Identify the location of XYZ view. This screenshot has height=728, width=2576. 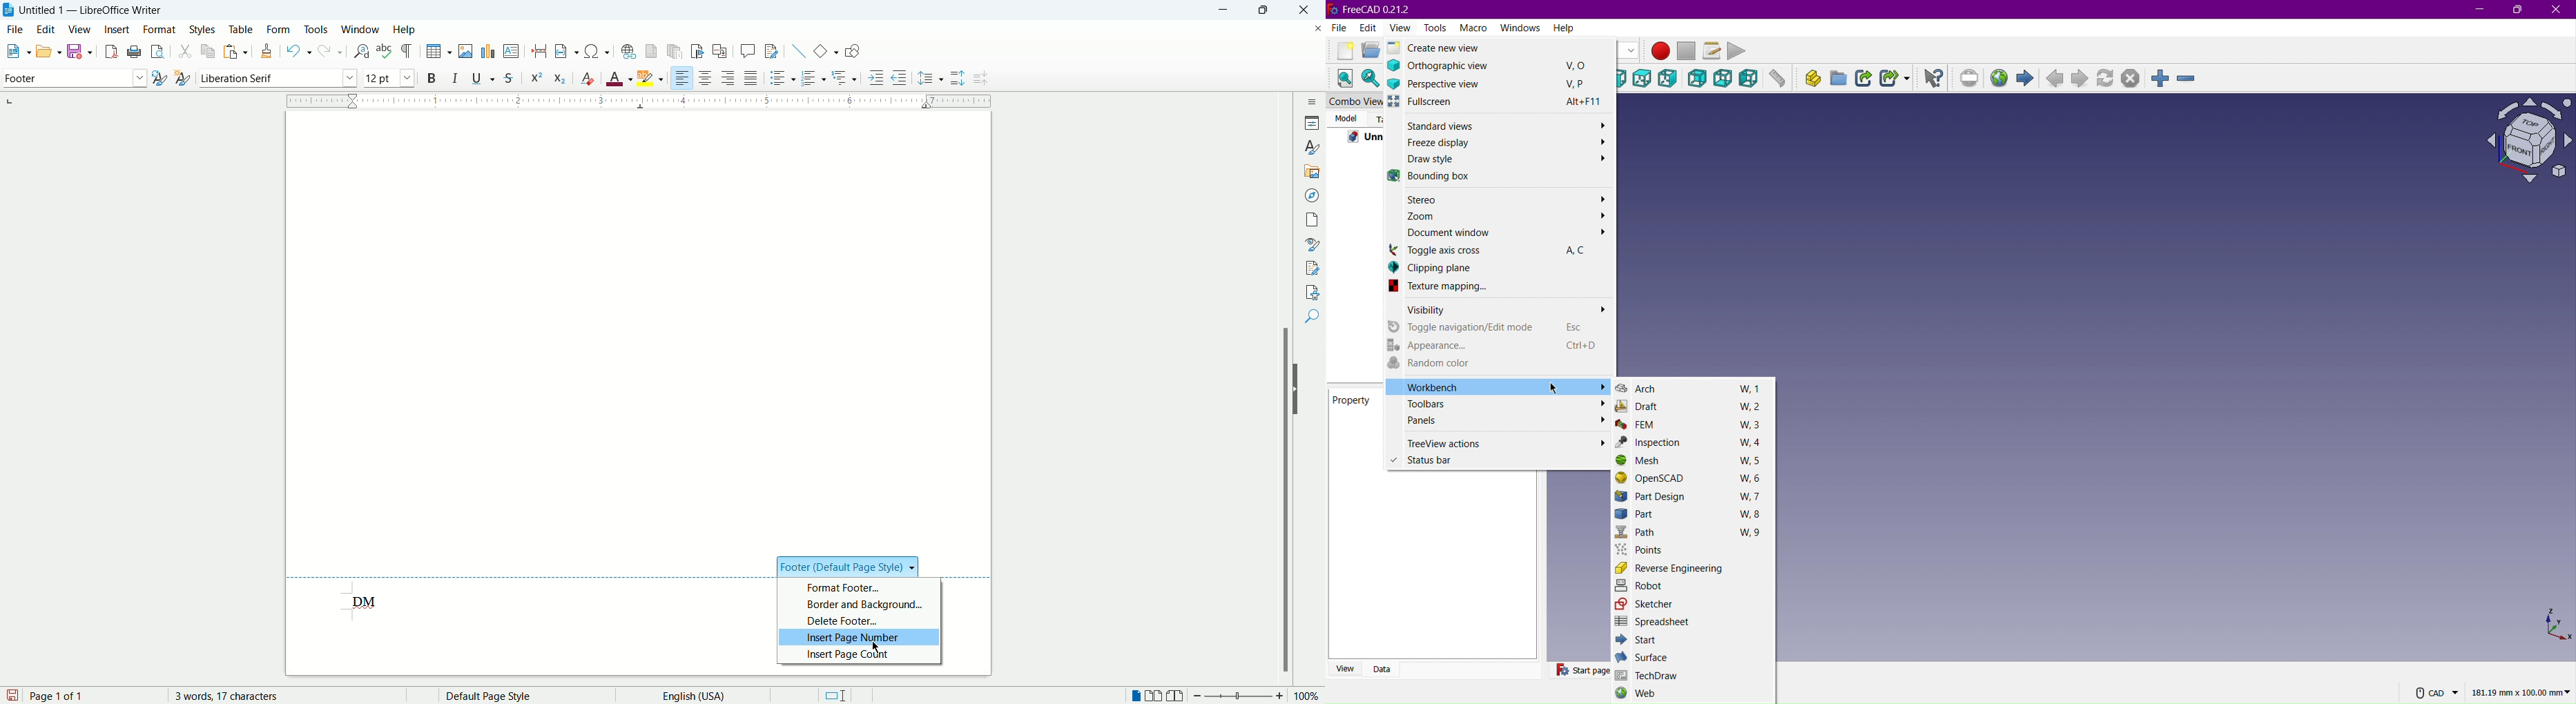
(2553, 624).